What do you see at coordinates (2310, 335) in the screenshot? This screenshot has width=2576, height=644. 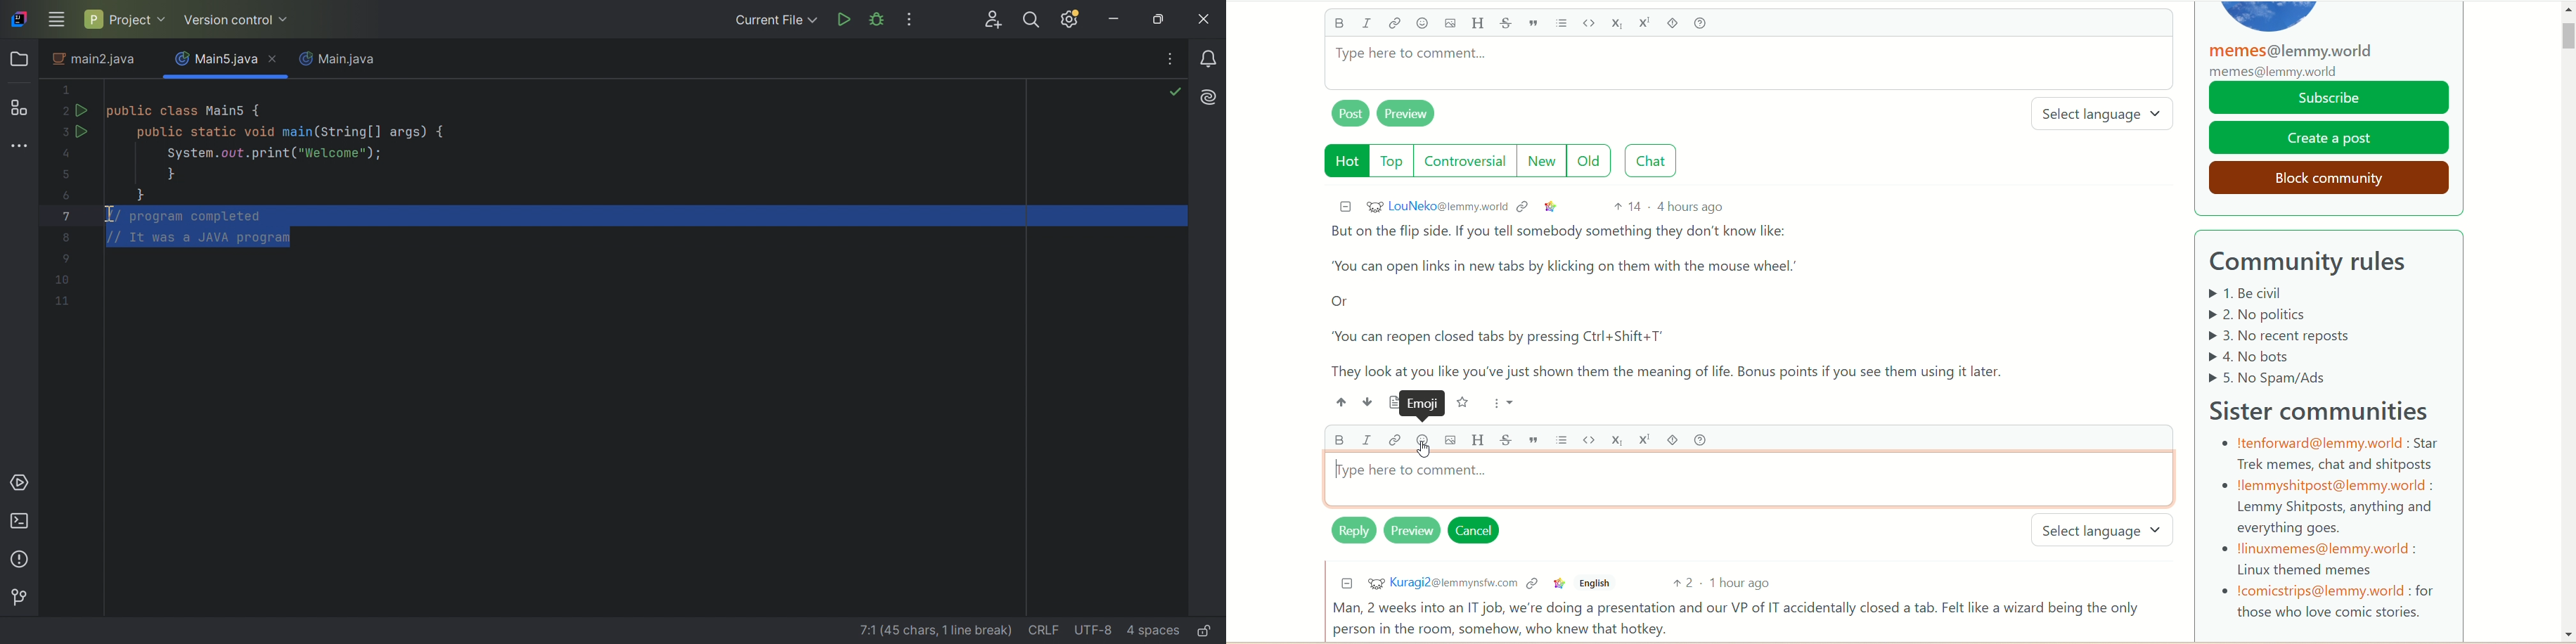 I see `Community rules listed` at bounding box center [2310, 335].